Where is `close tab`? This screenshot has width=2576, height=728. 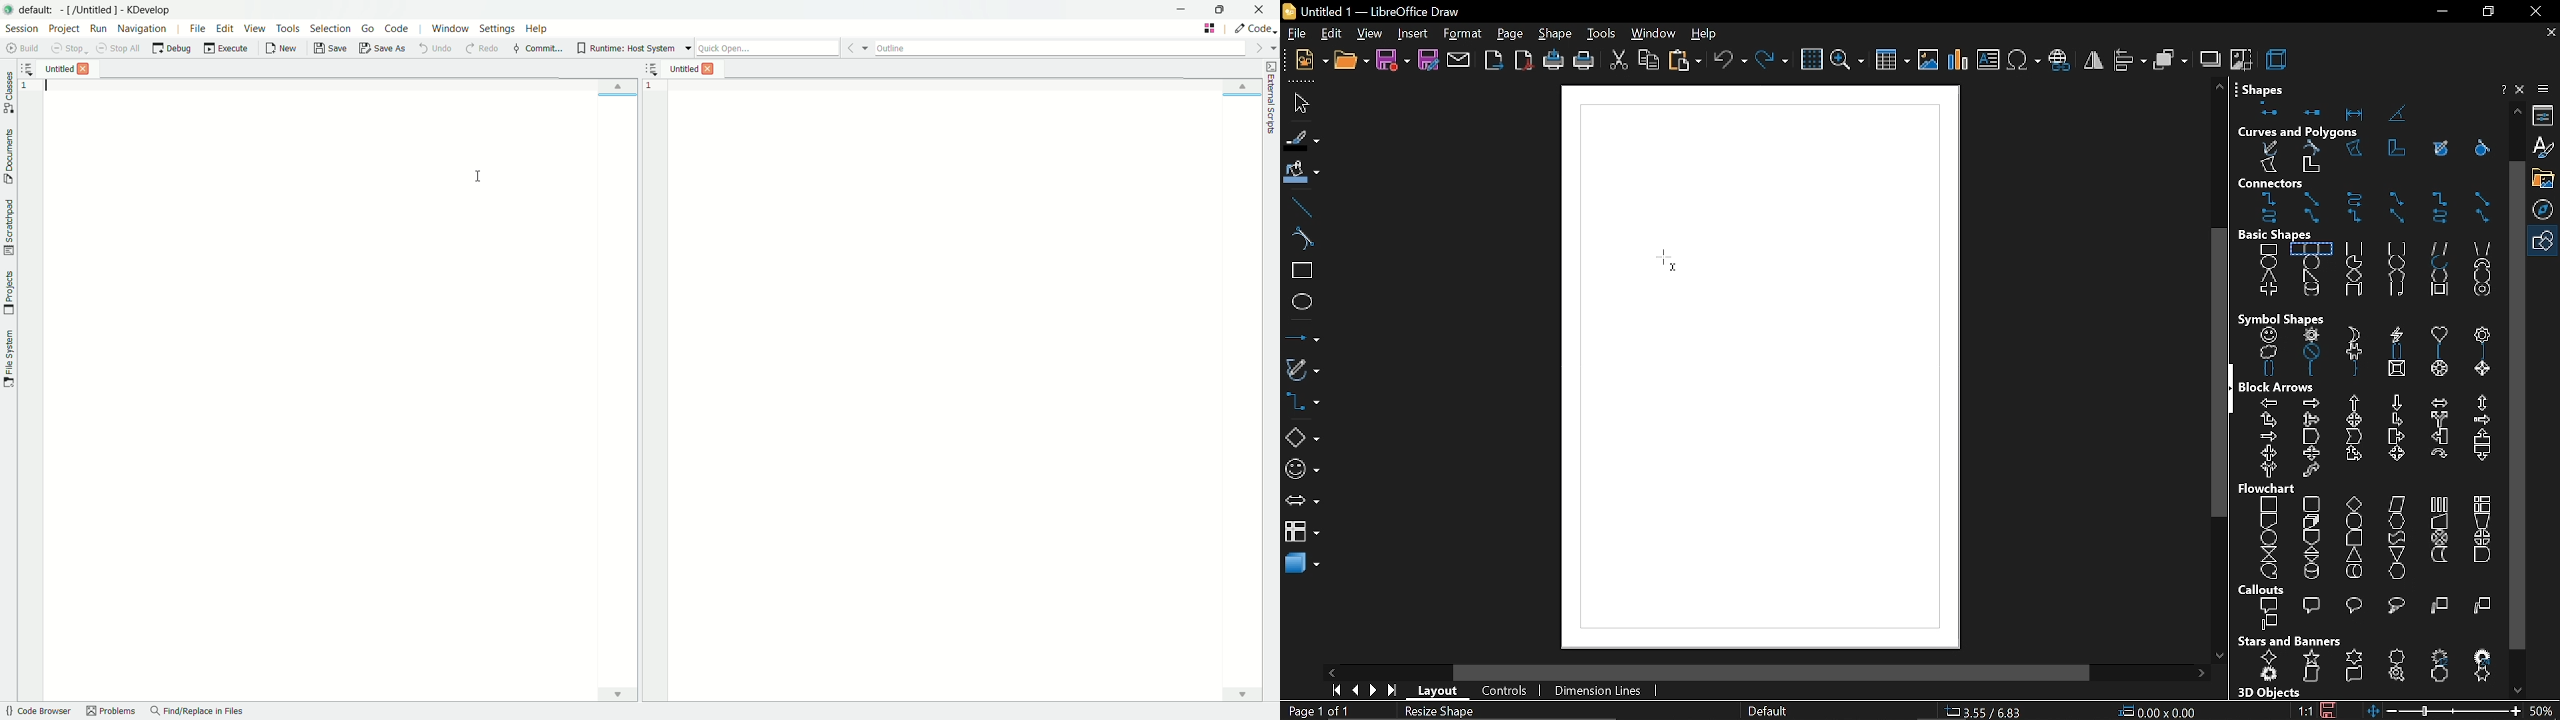
close tab is located at coordinates (2551, 33).